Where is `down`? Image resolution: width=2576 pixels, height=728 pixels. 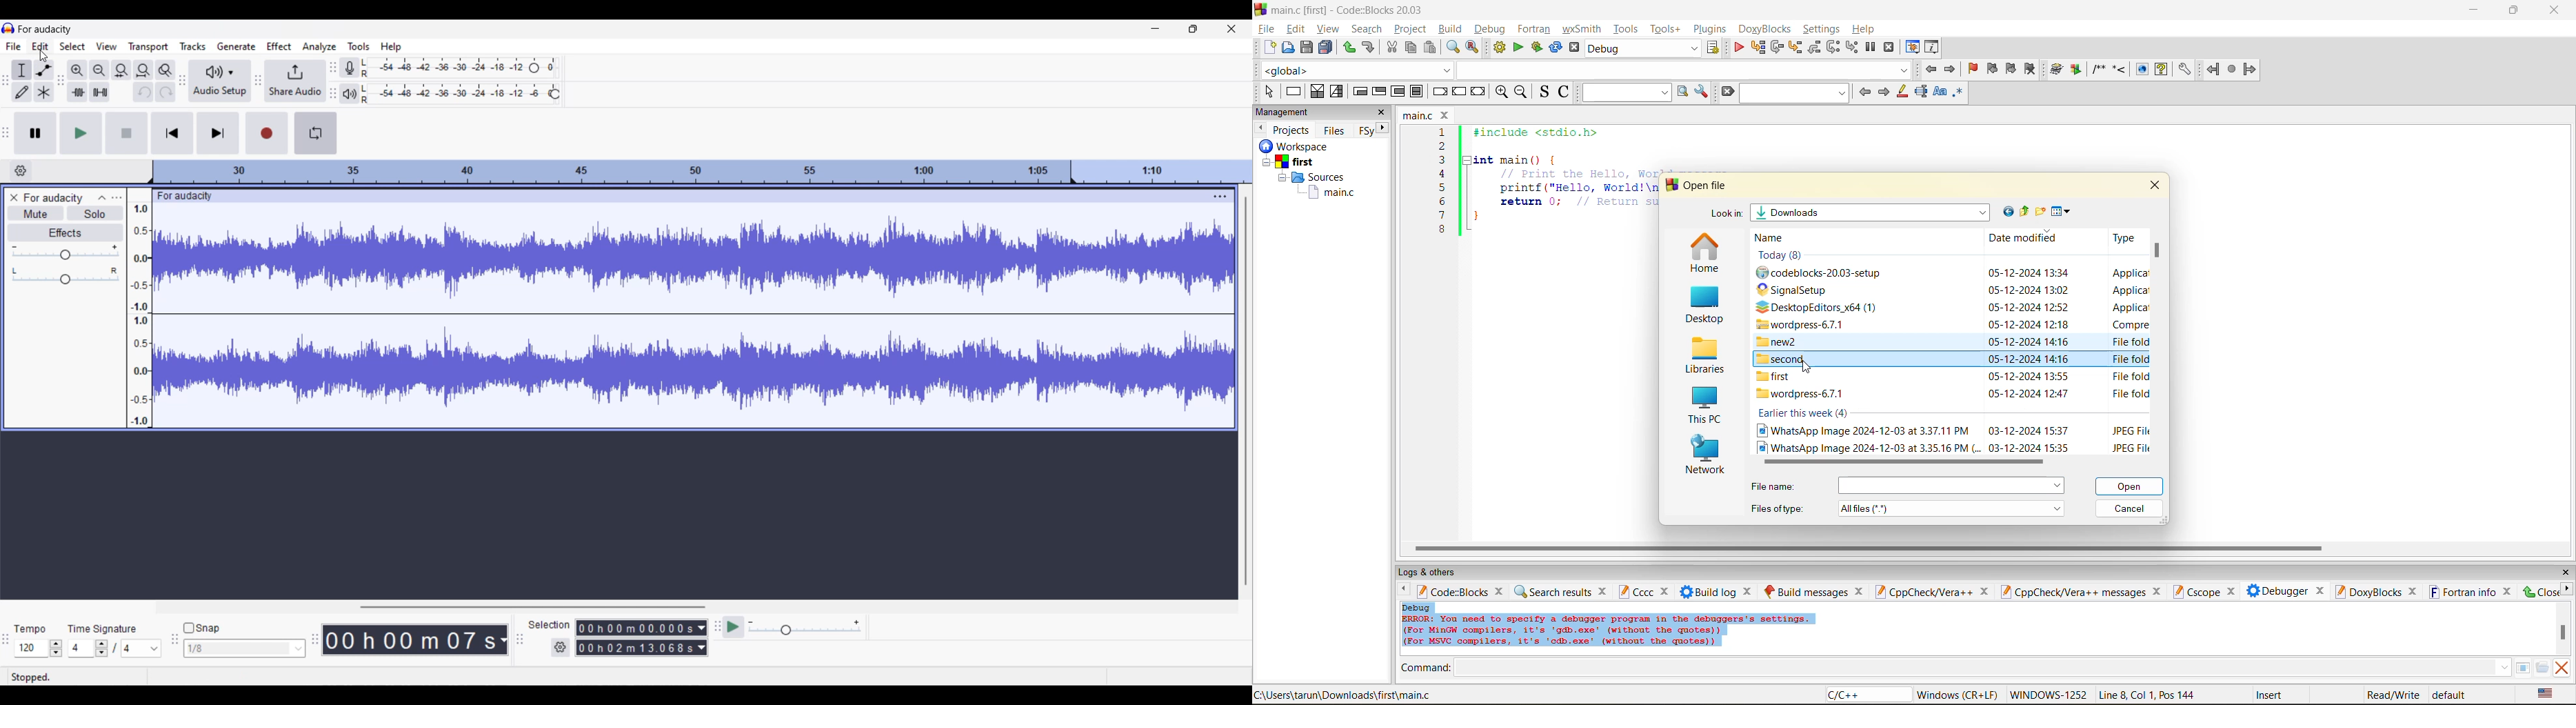
down is located at coordinates (2504, 667).